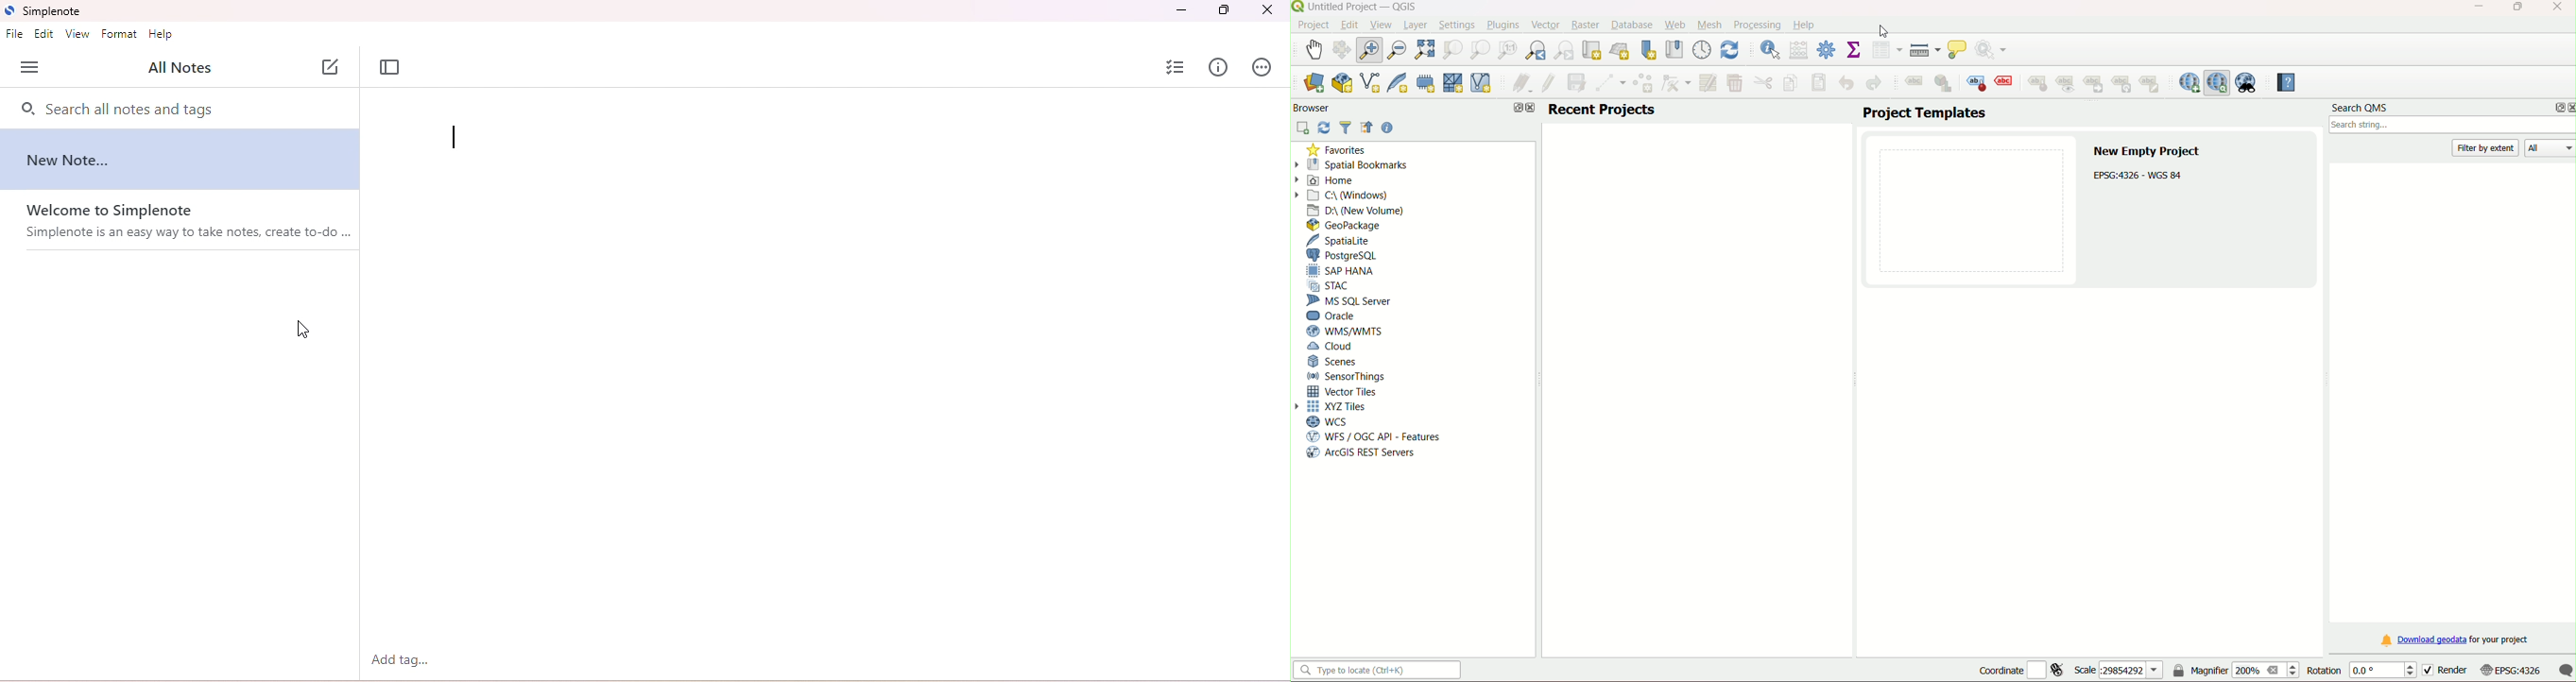 This screenshot has width=2576, height=700. I want to click on view, so click(77, 34).